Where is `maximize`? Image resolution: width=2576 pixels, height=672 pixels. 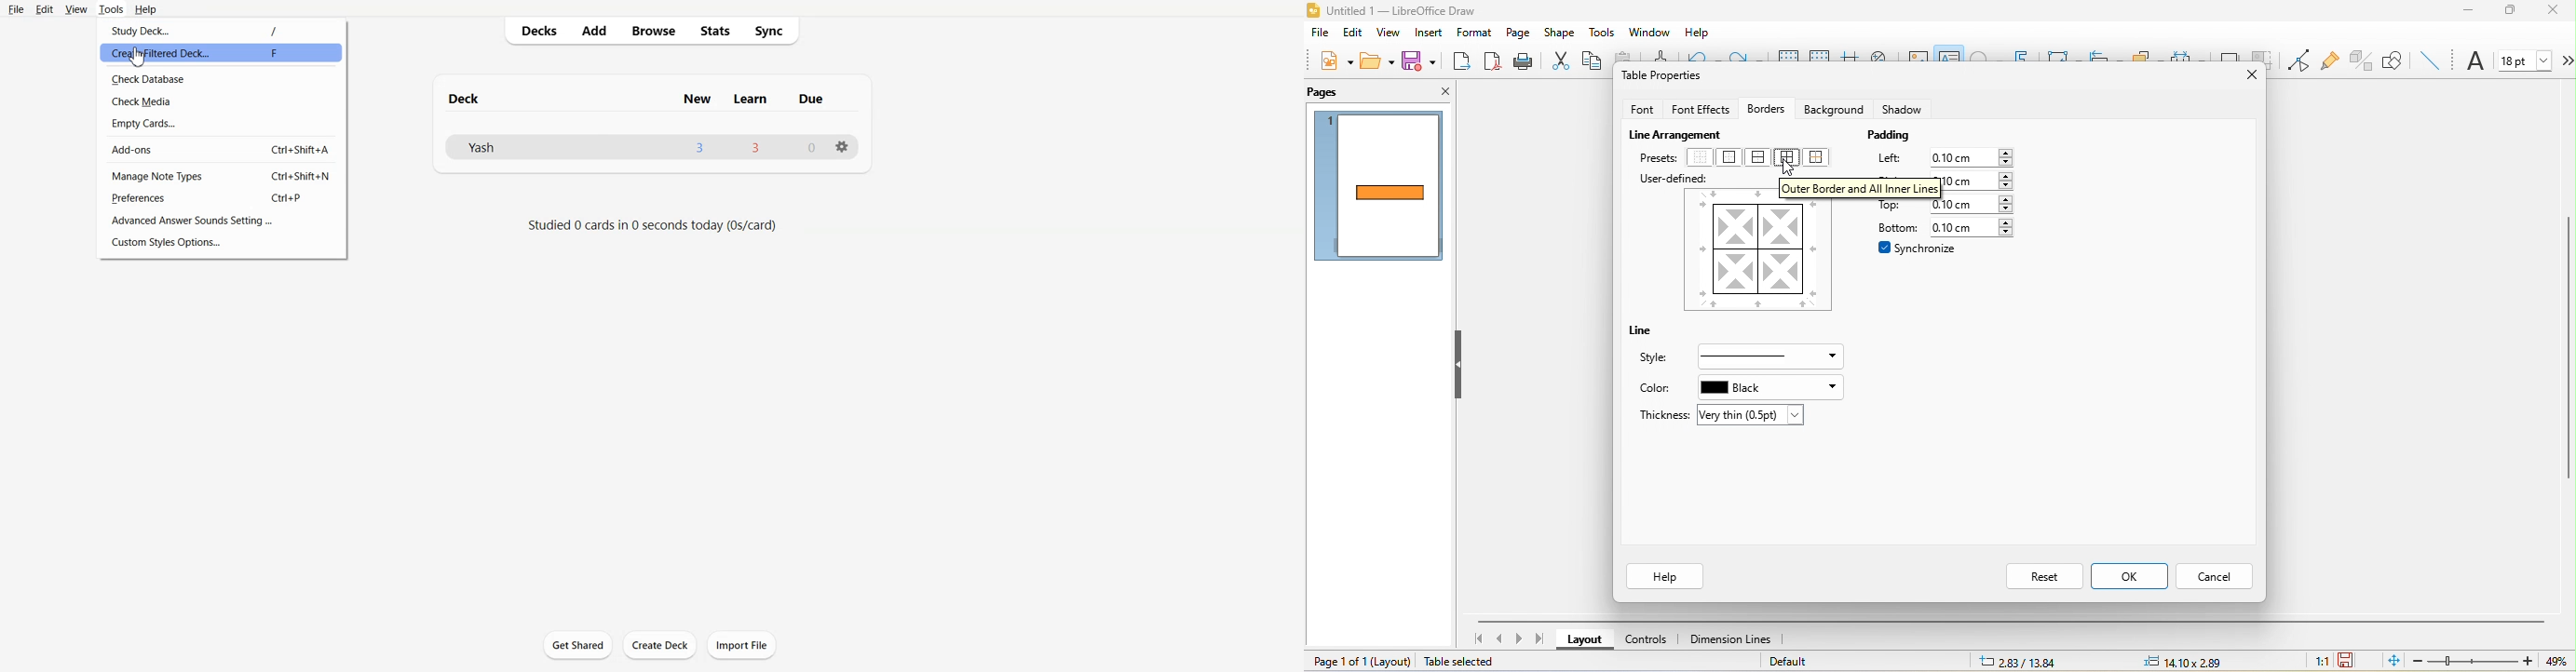
maximize is located at coordinates (2515, 14).